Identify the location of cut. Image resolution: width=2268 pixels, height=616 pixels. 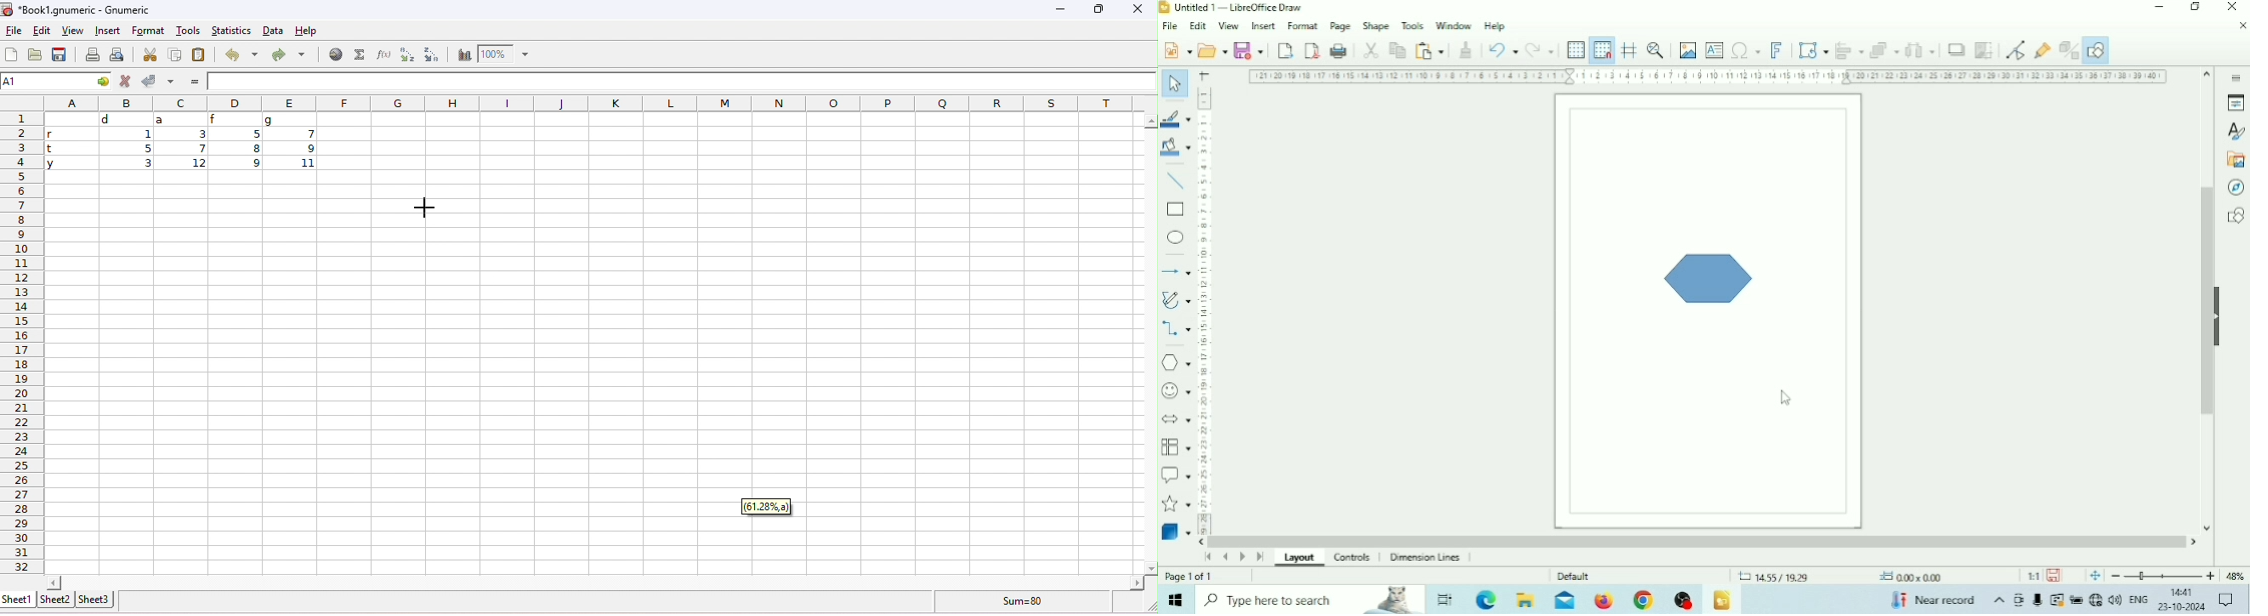
(152, 54).